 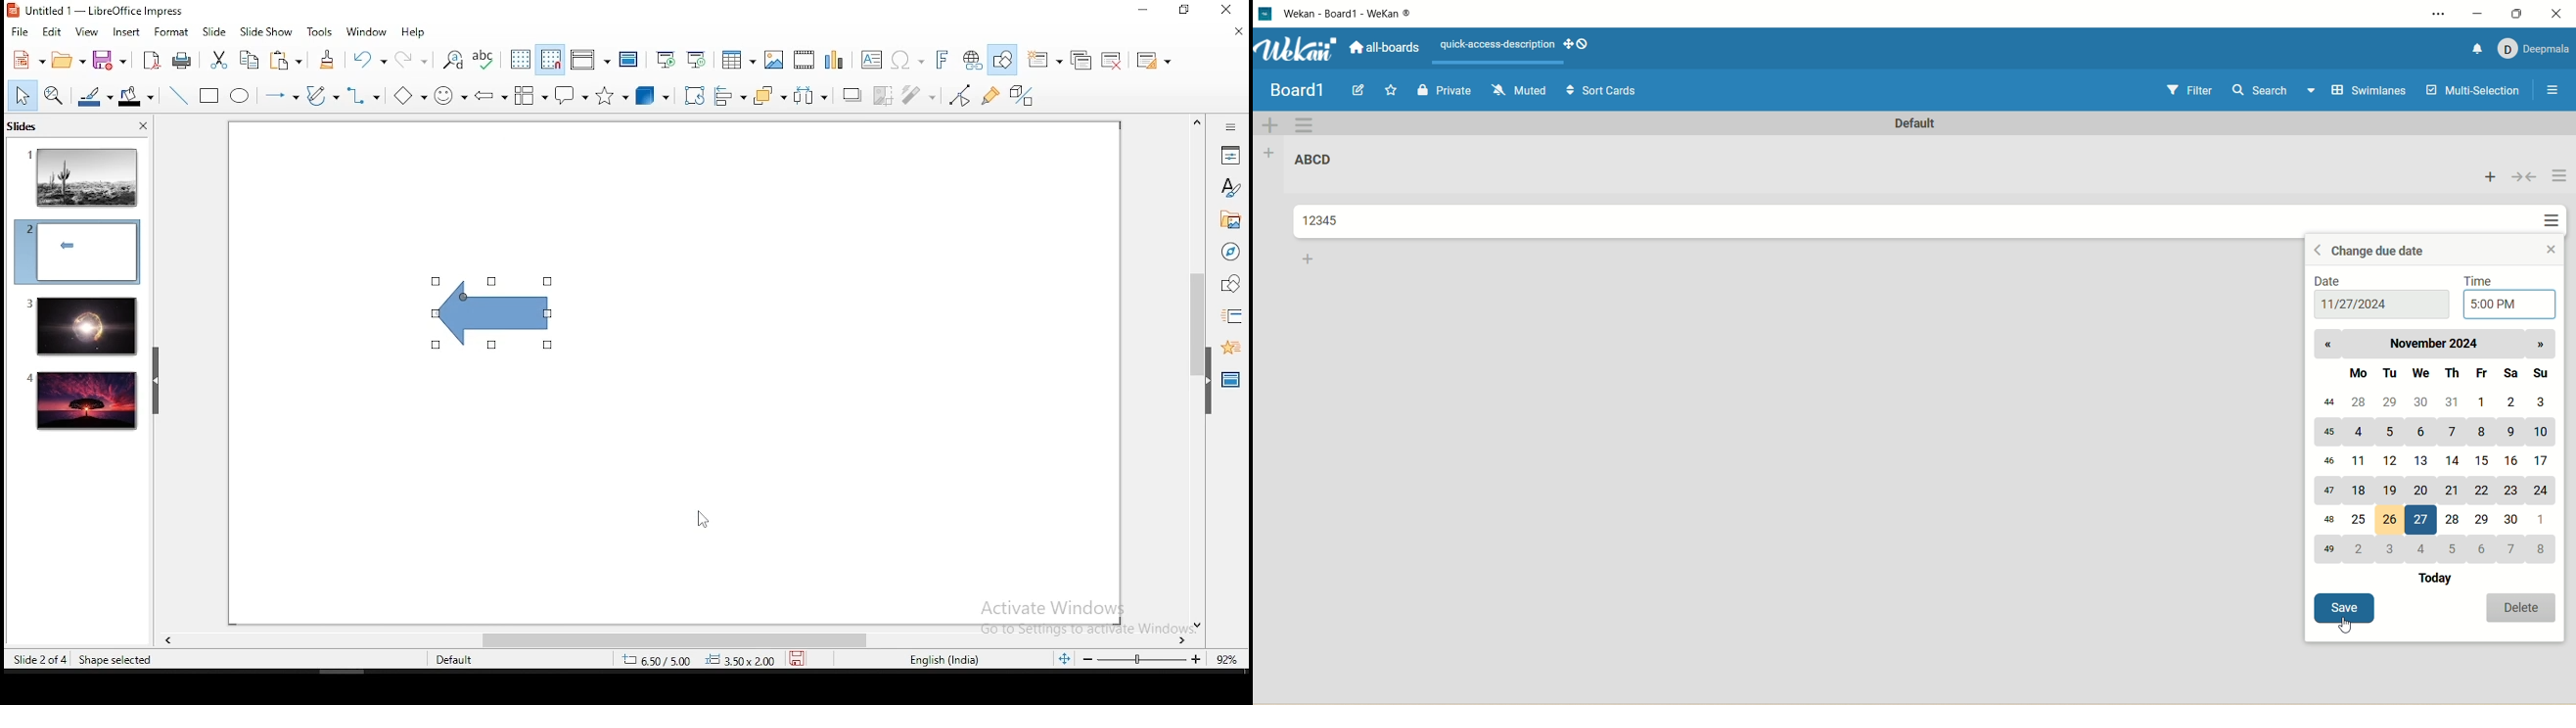 I want to click on paste, so click(x=289, y=60).